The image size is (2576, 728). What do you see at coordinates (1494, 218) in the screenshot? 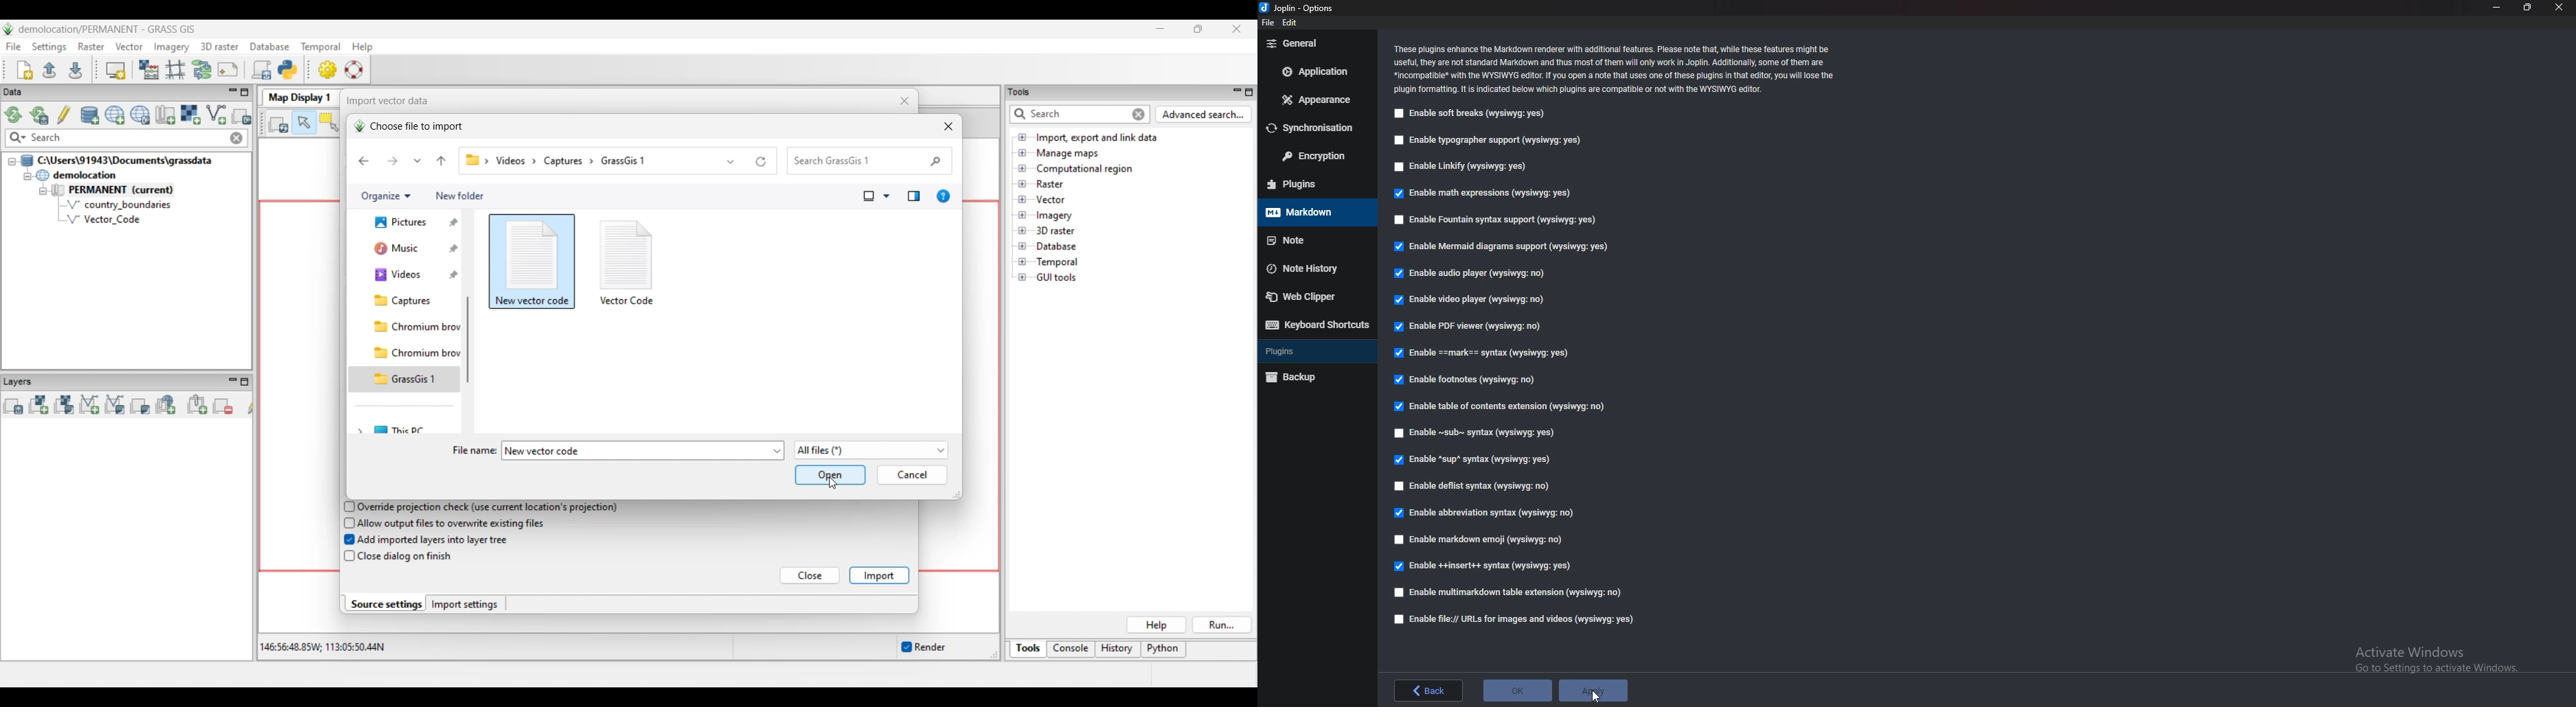
I see `enable fountain syntax support` at bounding box center [1494, 218].